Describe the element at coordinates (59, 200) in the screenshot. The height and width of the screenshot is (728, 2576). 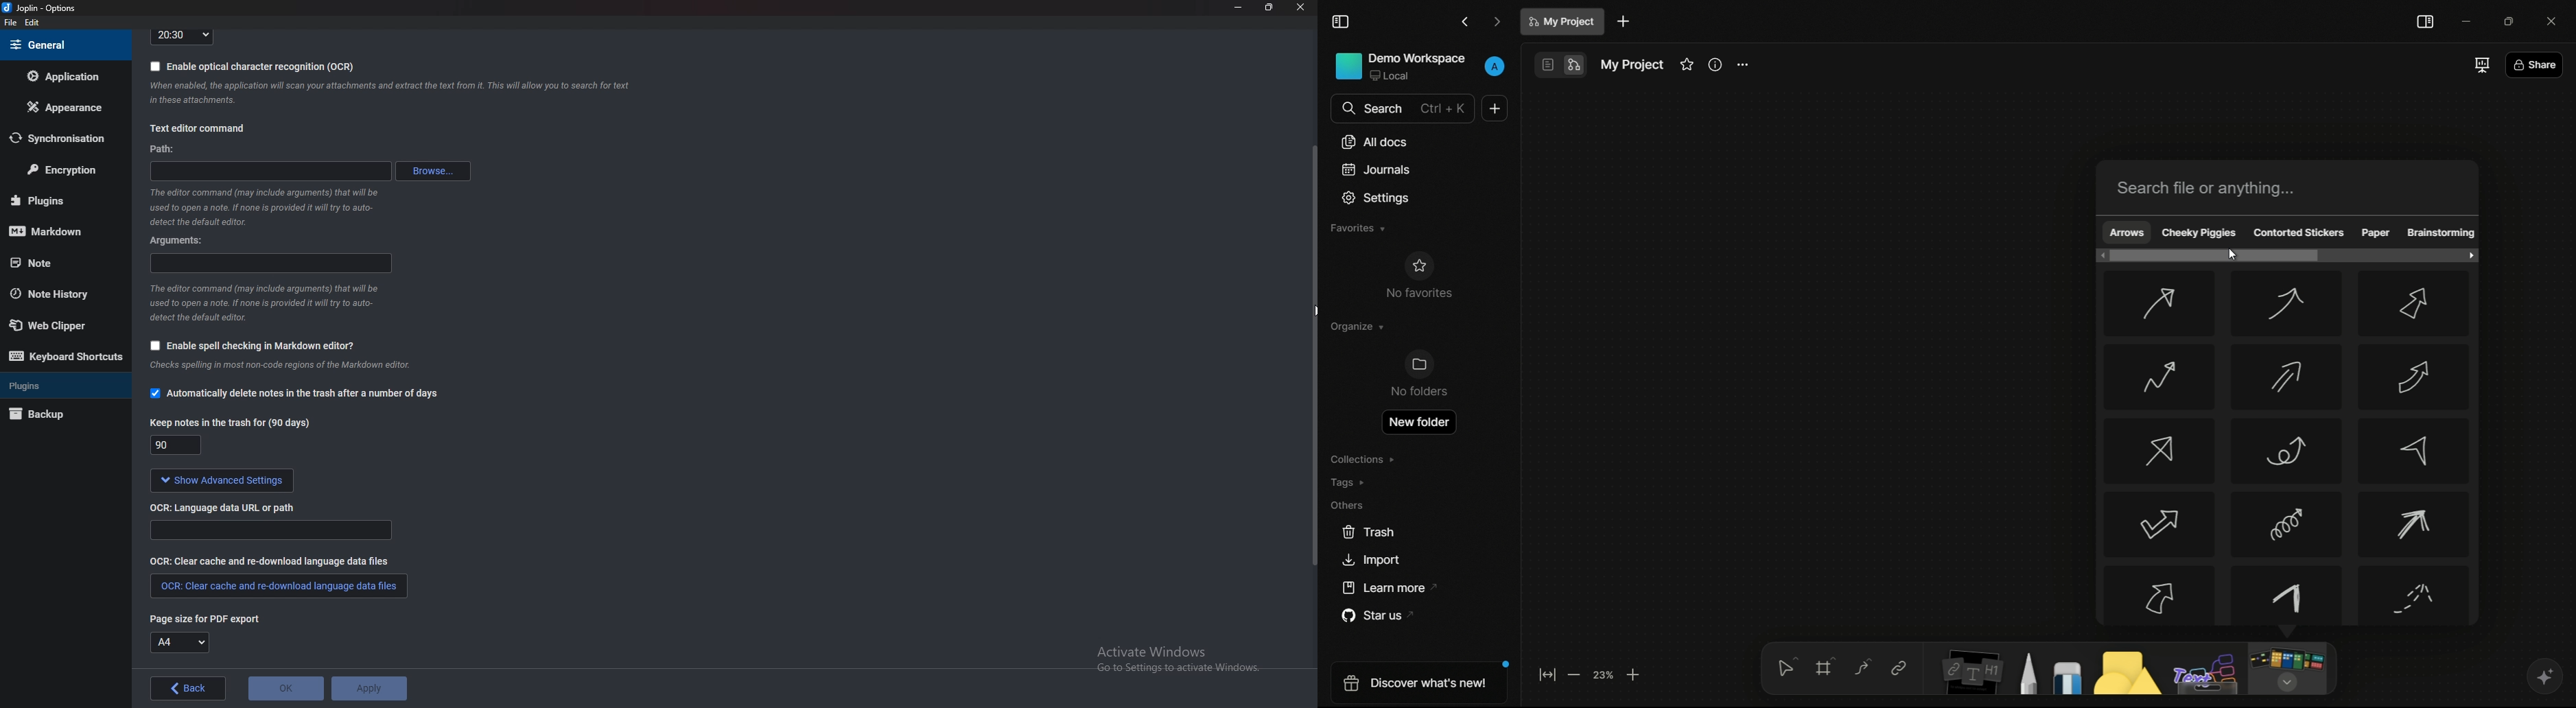
I see `plugins` at that location.